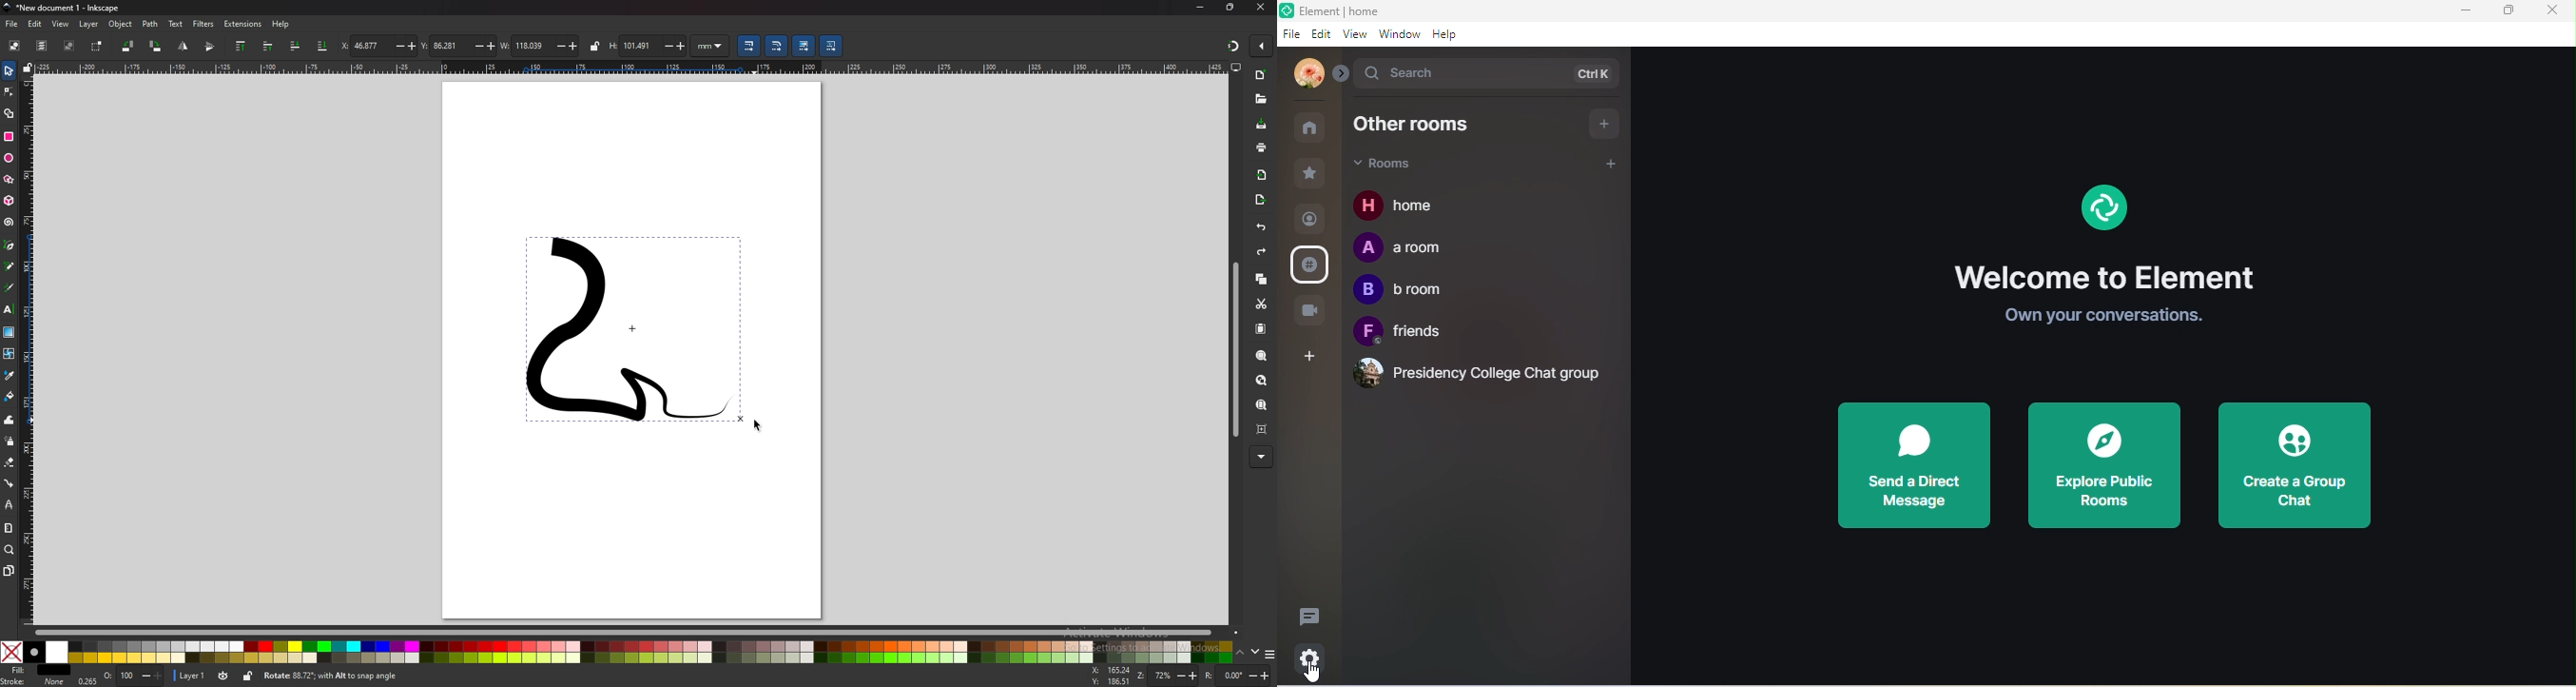  What do you see at coordinates (1321, 35) in the screenshot?
I see `edit` at bounding box center [1321, 35].